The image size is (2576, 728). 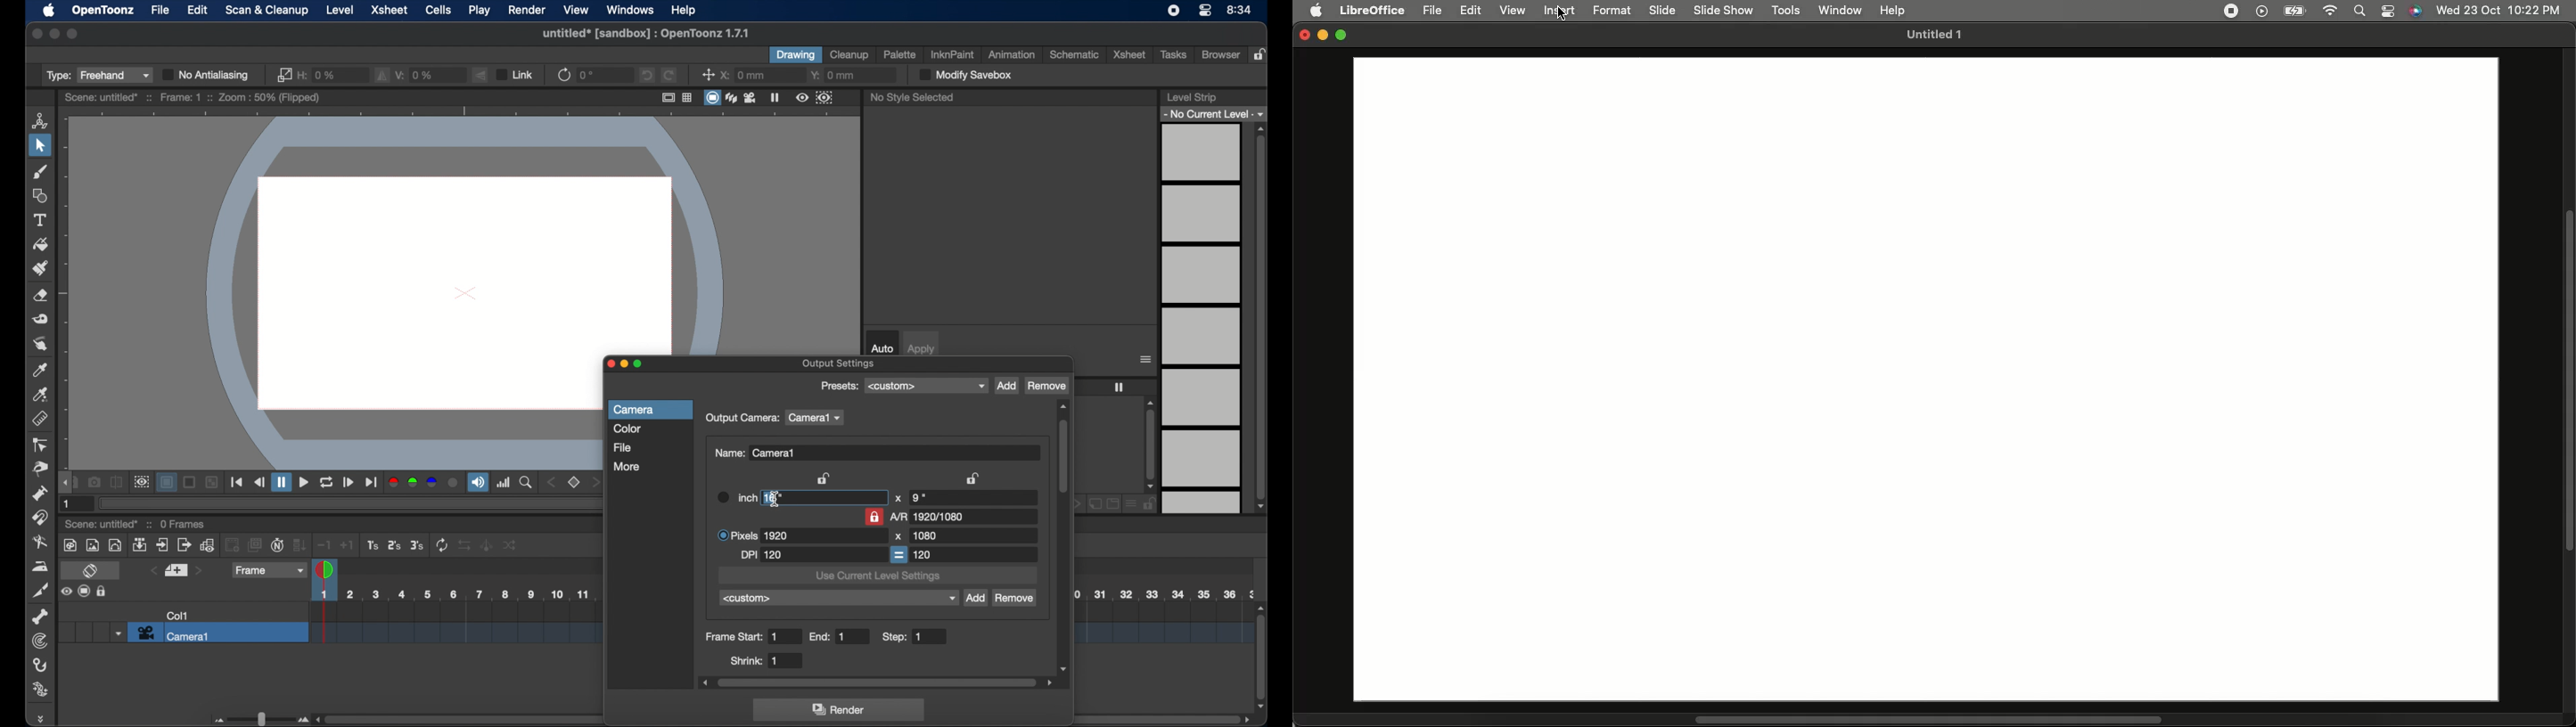 I want to click on auto, so click(x=882, y=348).